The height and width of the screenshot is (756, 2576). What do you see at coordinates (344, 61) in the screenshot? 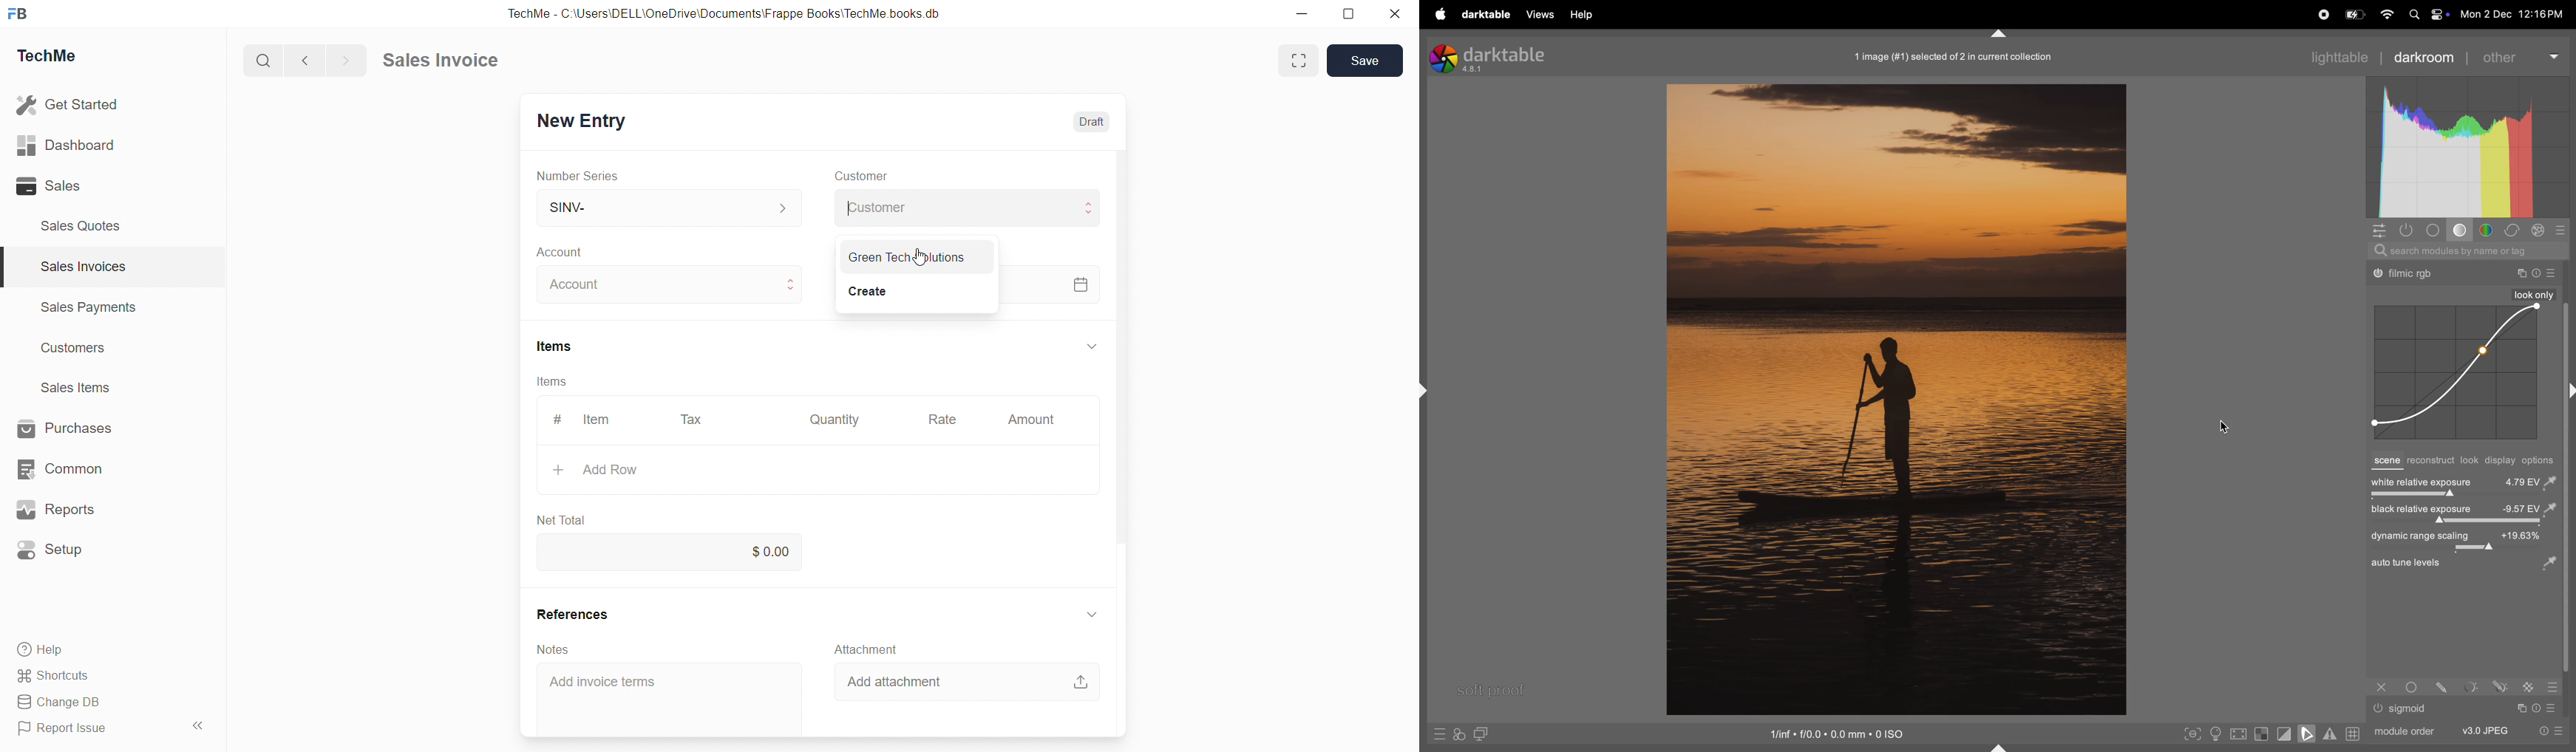
I see `forward` at bounding box center [344, 61].